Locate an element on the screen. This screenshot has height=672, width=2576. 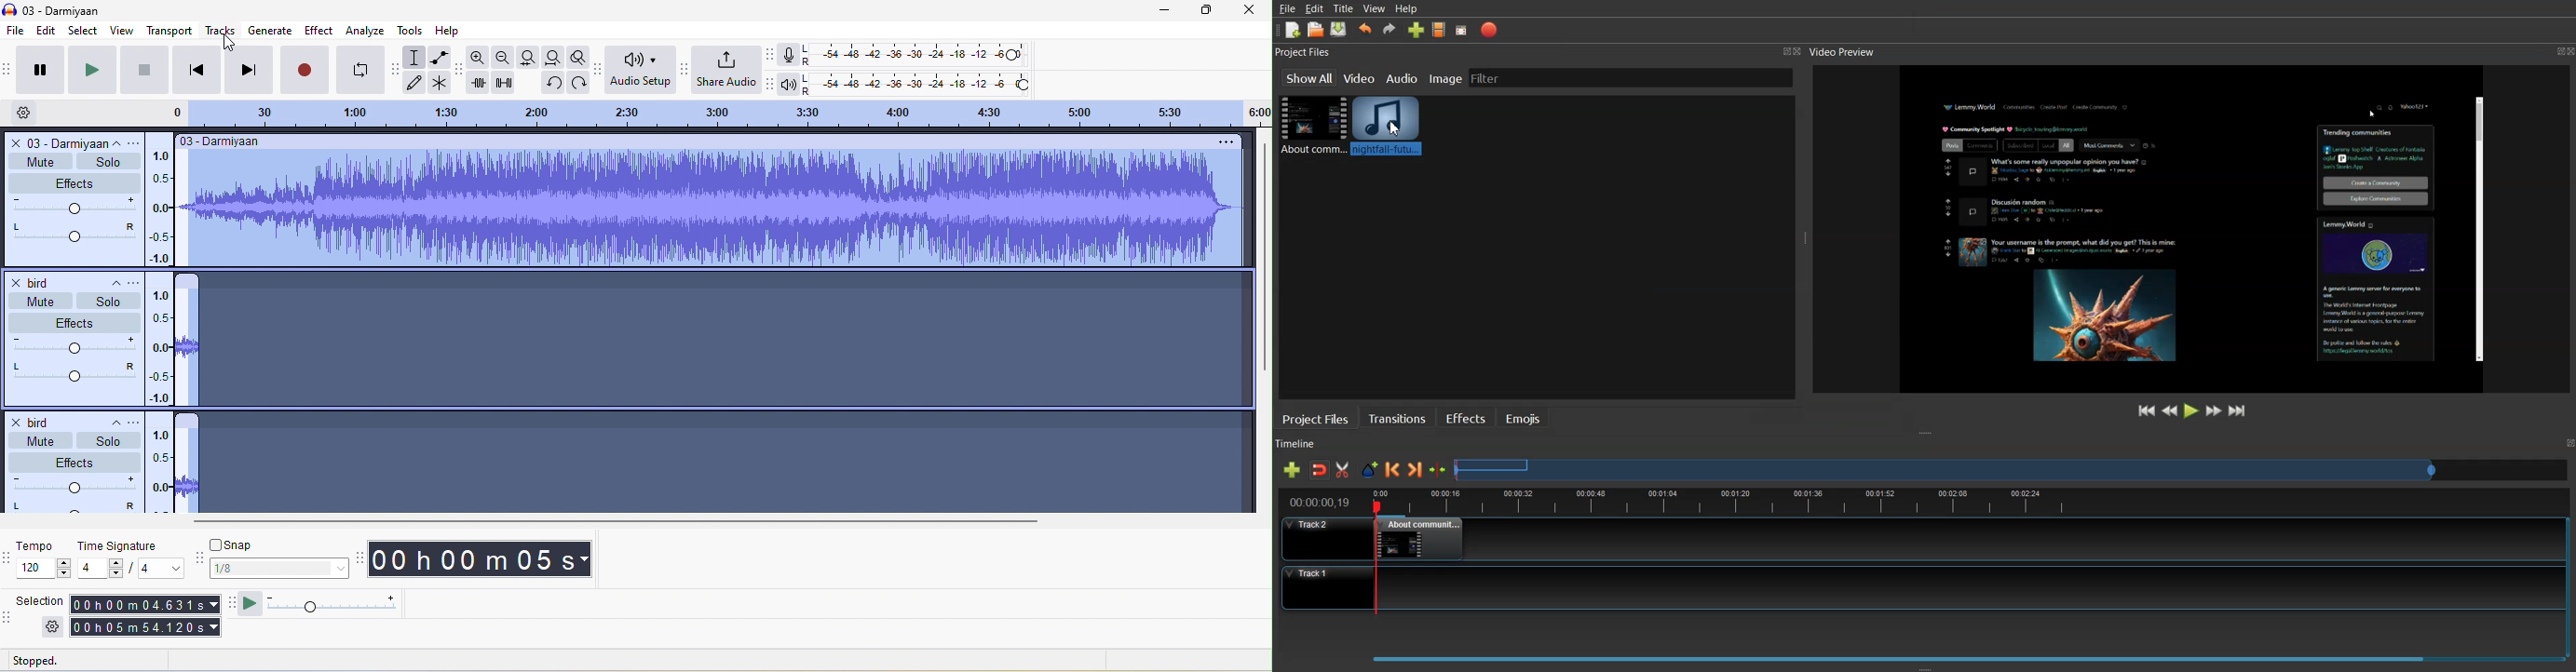
solo is located at coordinates (110, 301).